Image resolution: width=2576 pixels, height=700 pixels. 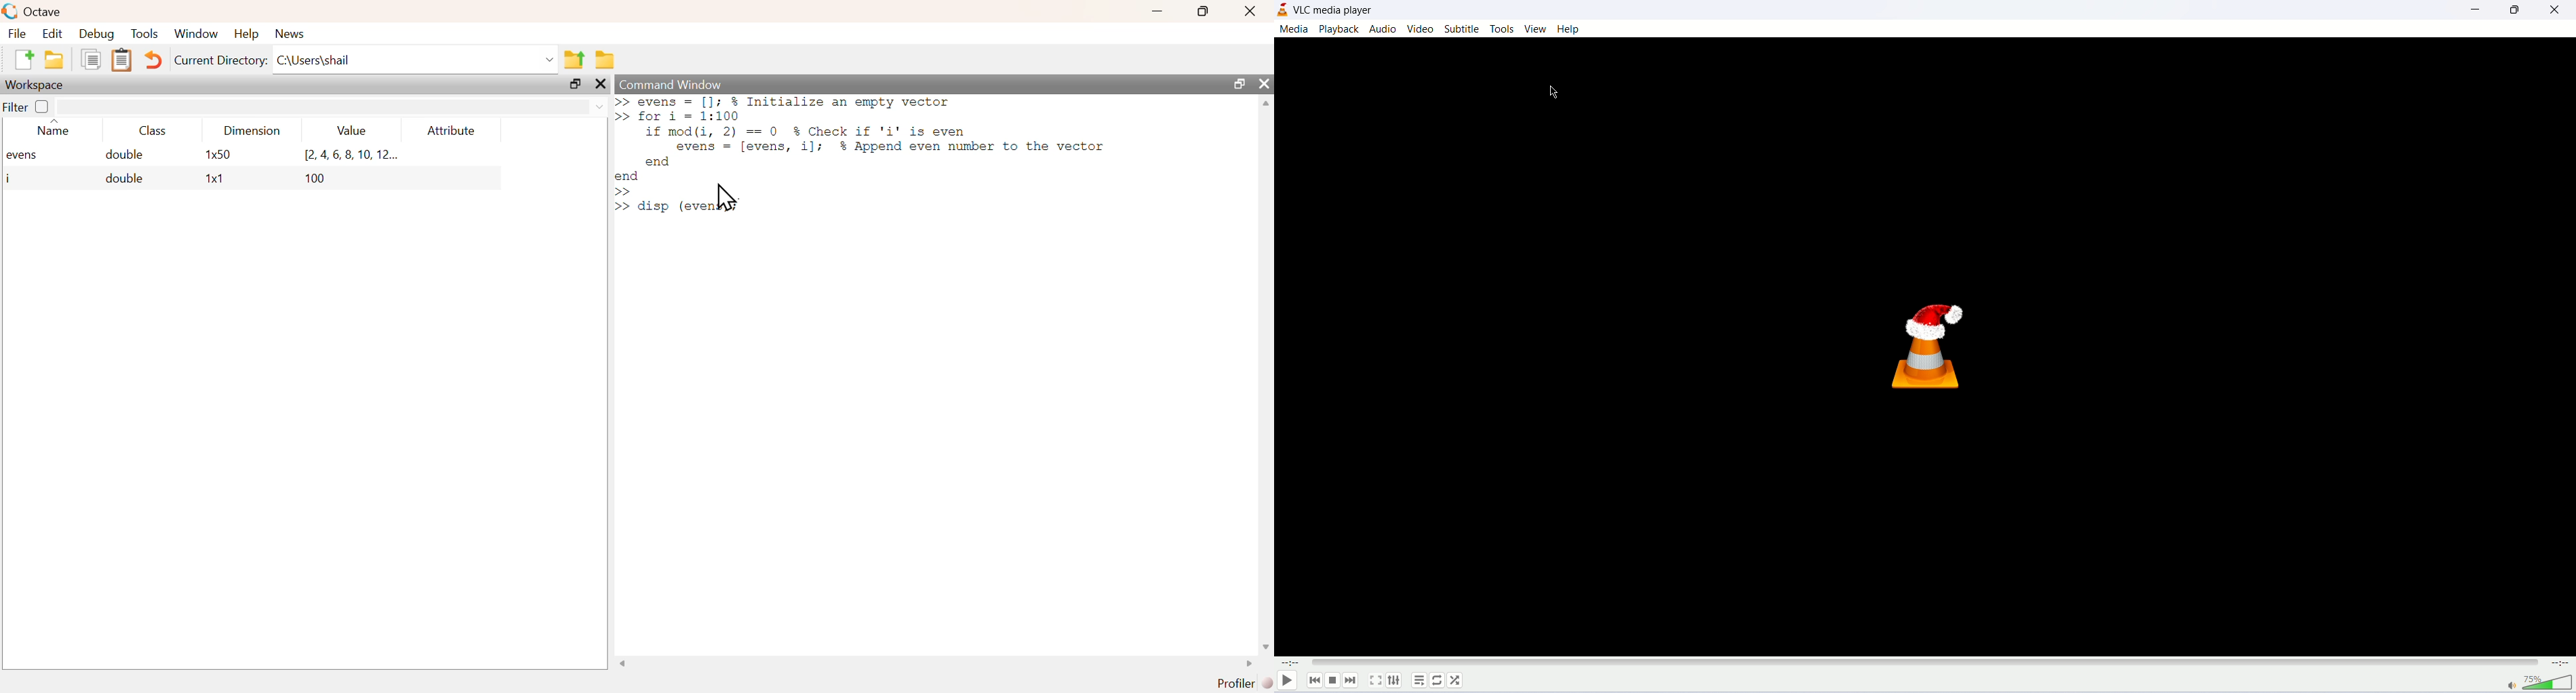 What do you see at coordinates (1457, 680) in the screenshot?
I see `shuffle` at bounding box center [1457, 680].